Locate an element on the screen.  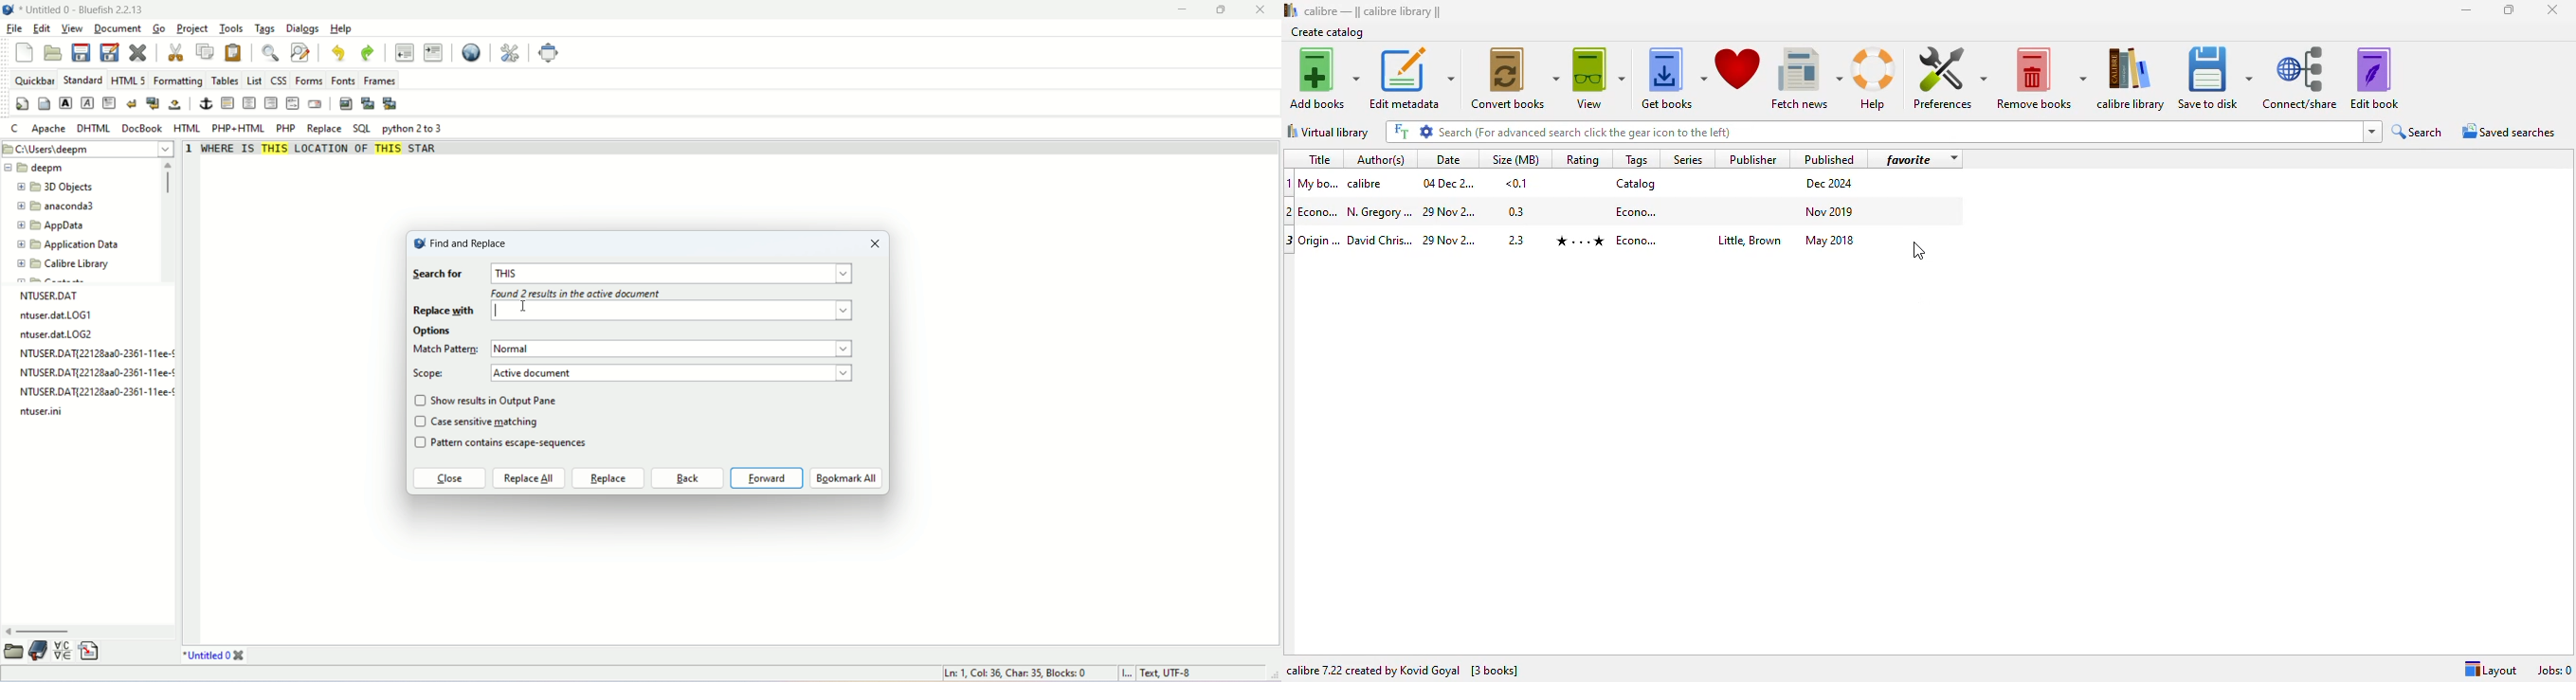
cursor is located at coordinates (1919, 250).